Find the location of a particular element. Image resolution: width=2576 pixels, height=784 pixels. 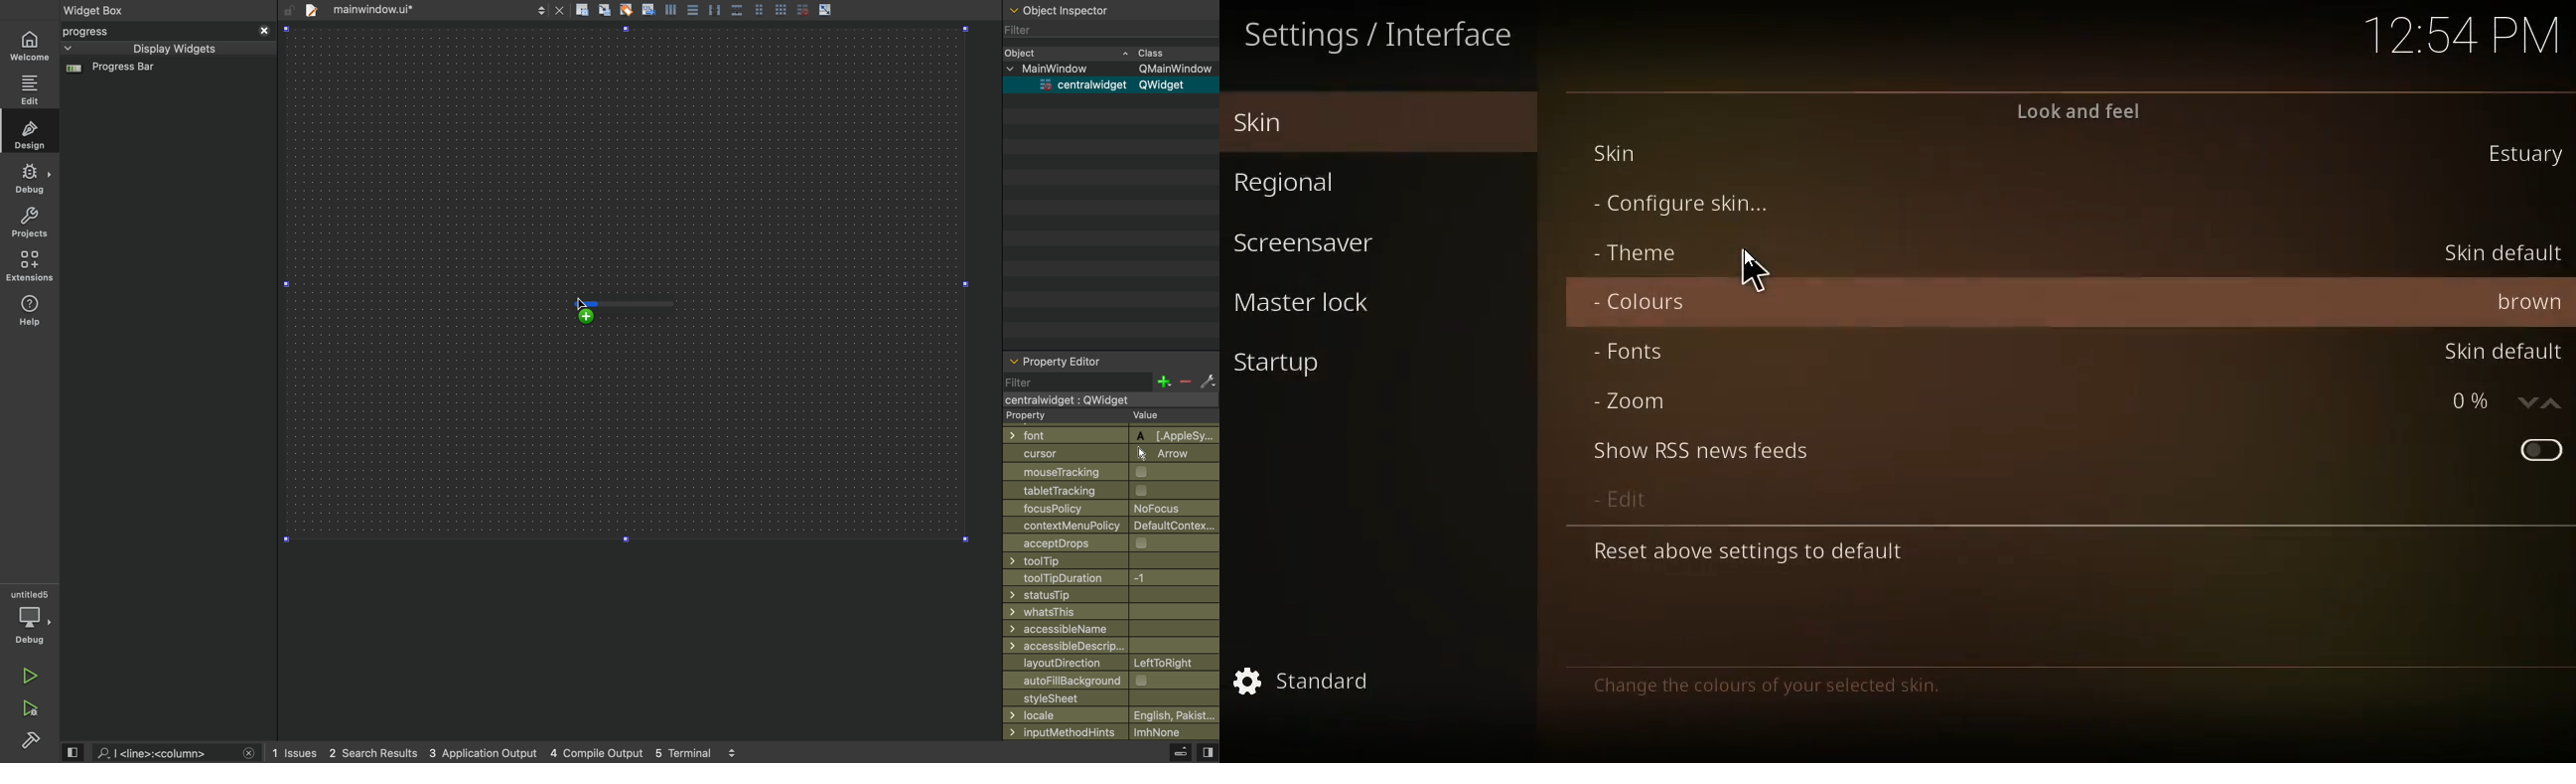

master lock  is located at coordinates (1325, 305).